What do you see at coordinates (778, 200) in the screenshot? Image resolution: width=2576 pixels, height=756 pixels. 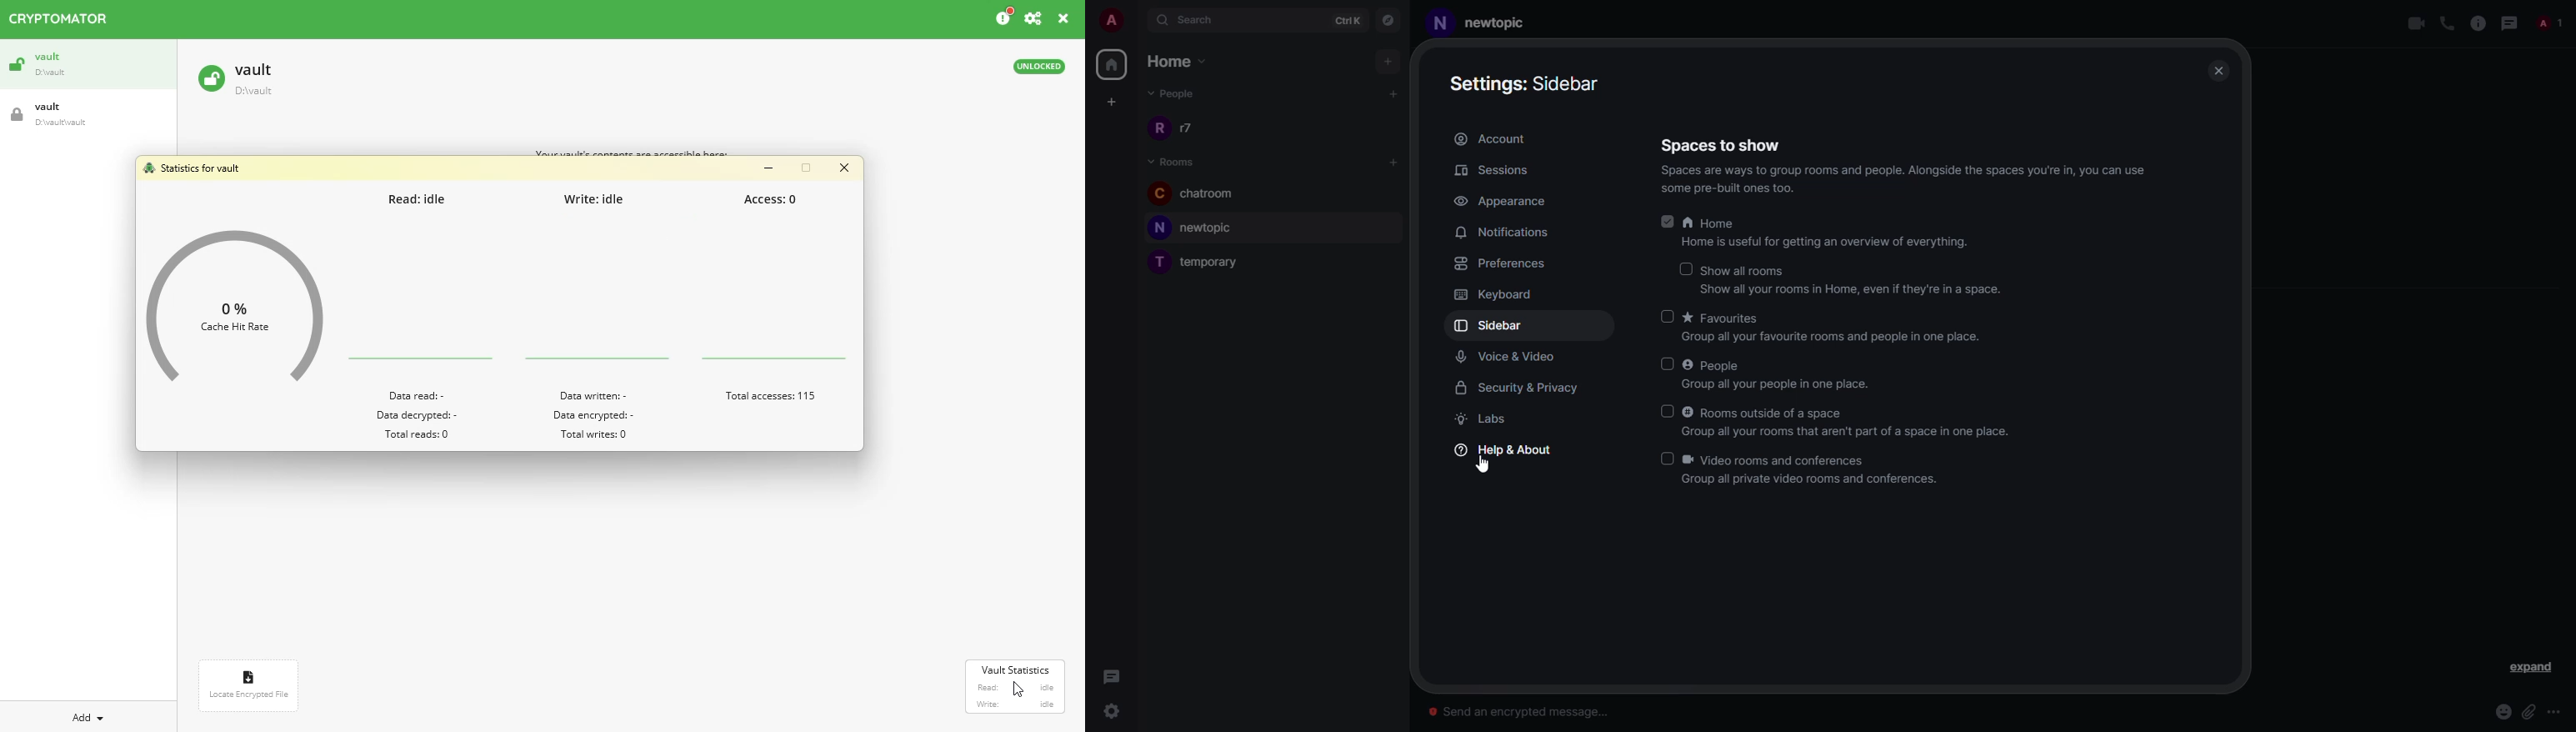 I see `access` at bounding box center [778, 200].